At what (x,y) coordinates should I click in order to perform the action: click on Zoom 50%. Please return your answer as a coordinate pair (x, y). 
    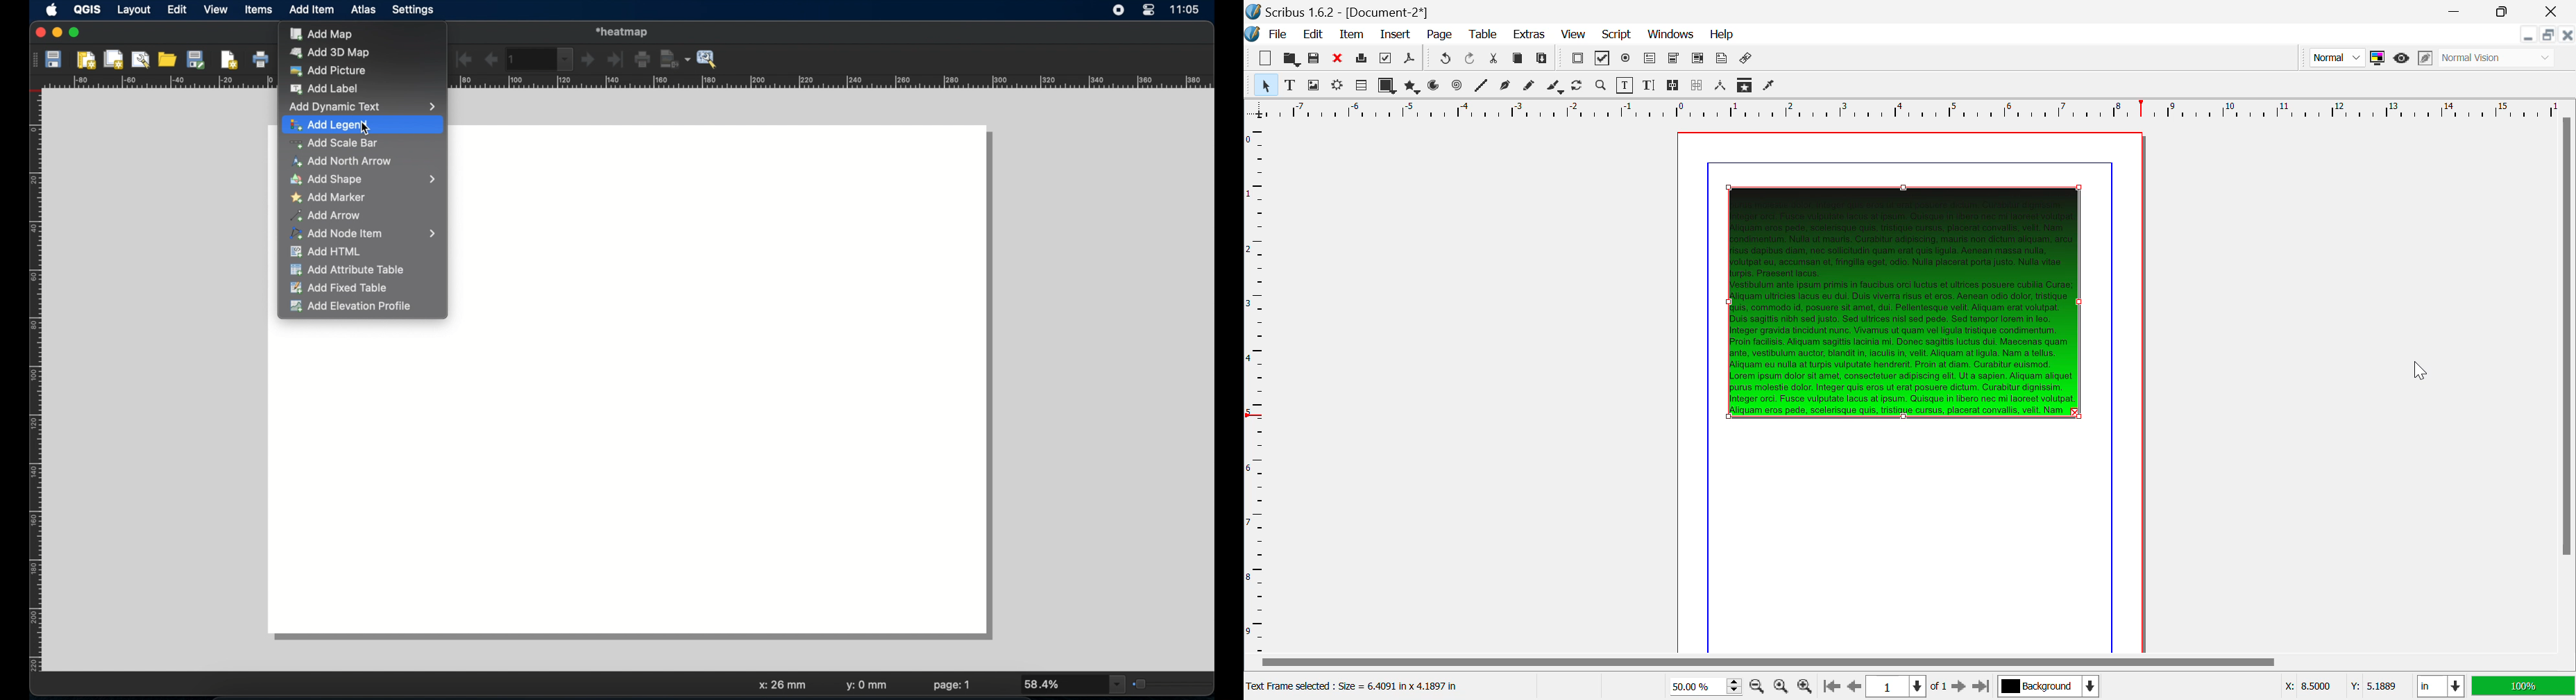
    Looking at the image, I should click on (1700, 686).